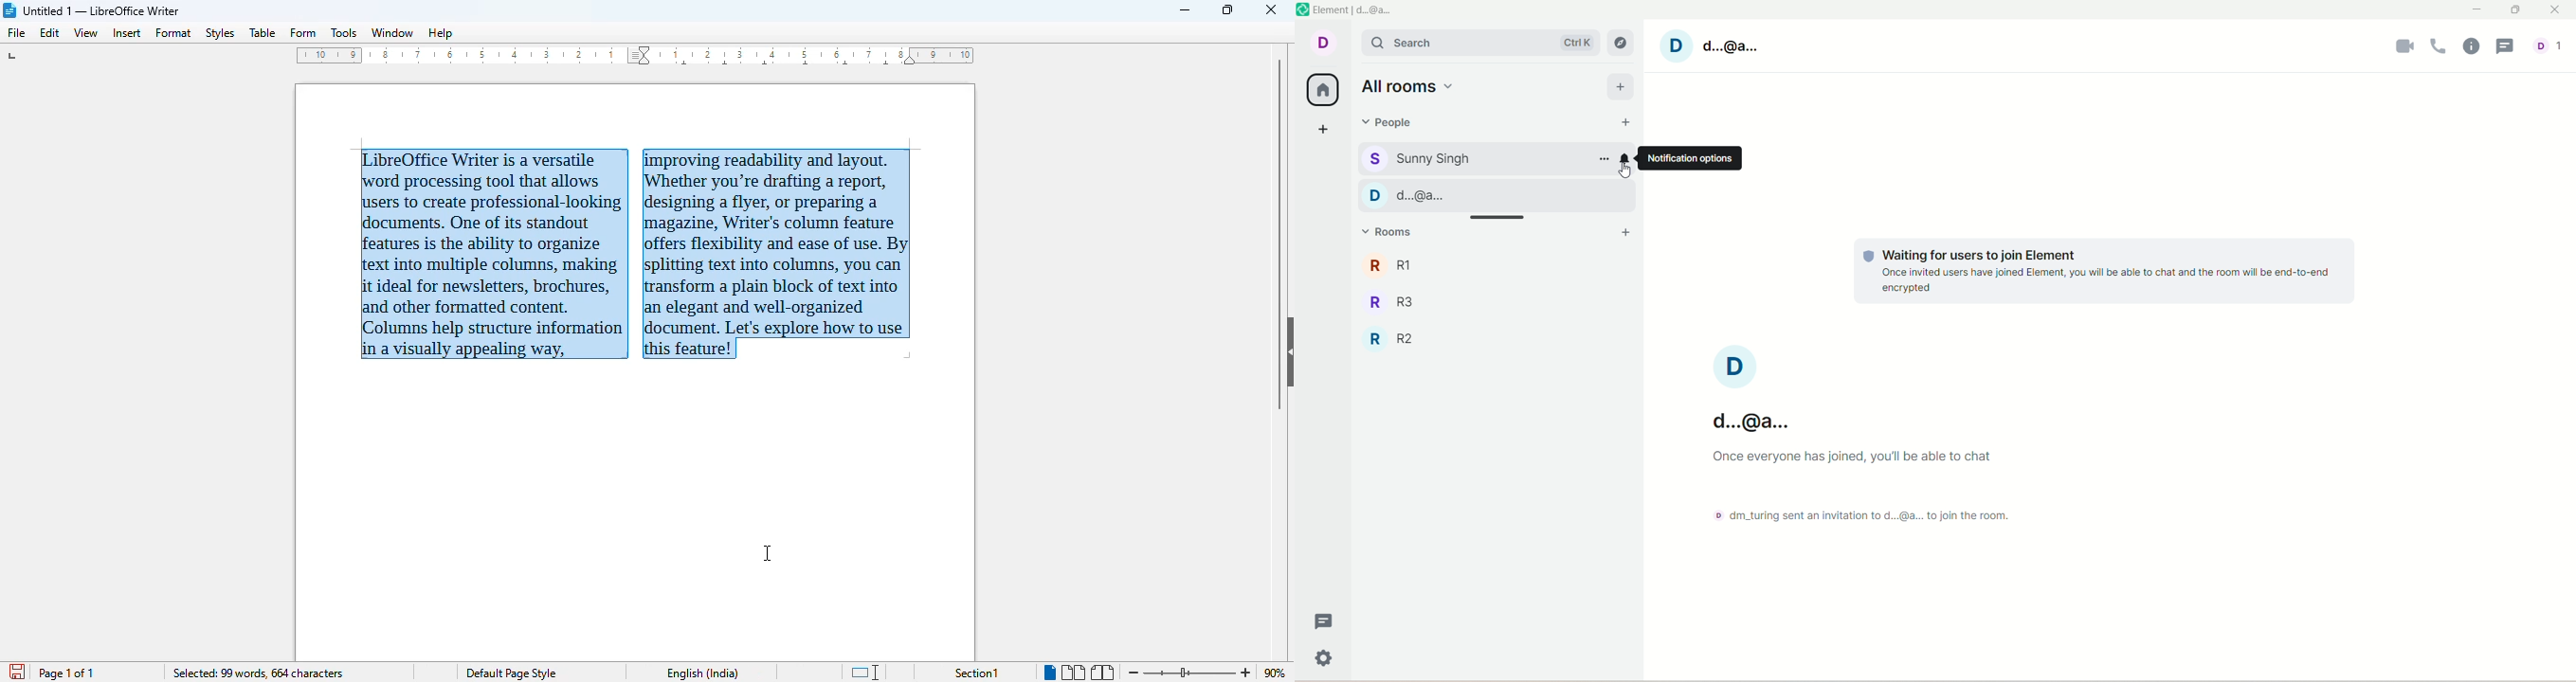 This screenshot has height=700, width=2576. What do you see at coordinates (85, 33) in the screenshot?
I see `view` at bounding box center [85, 33].